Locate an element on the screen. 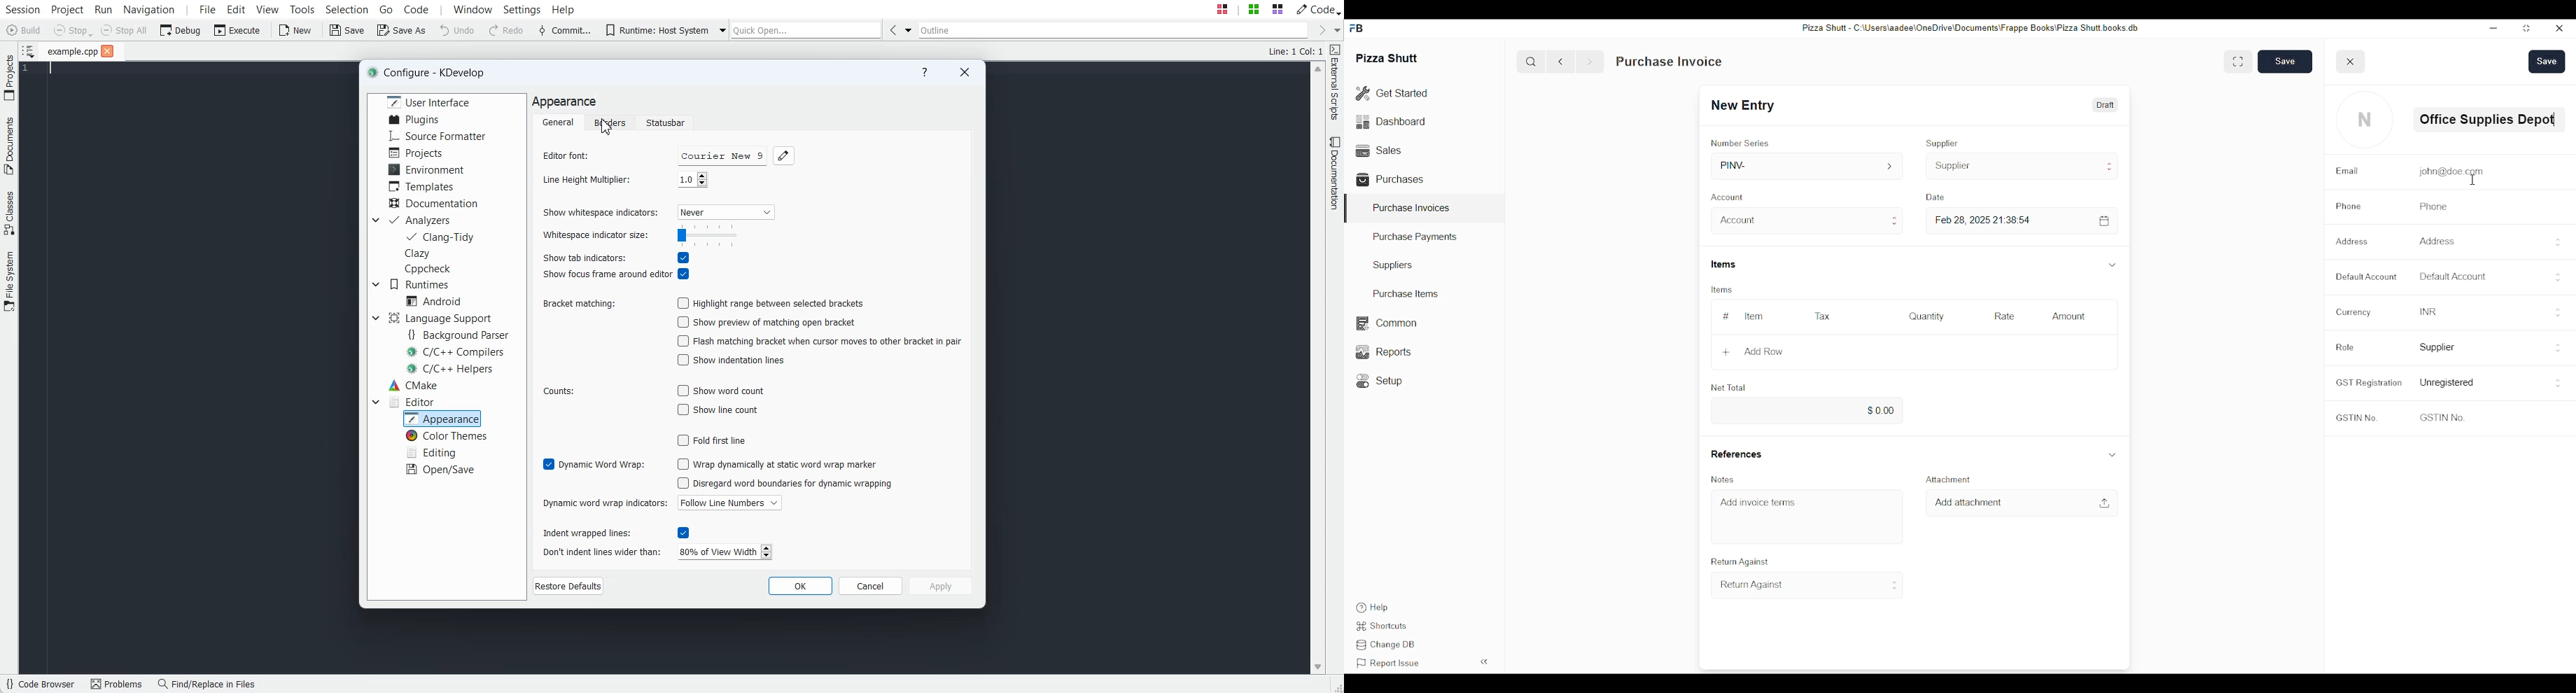  buttons is located at coordinates (2557, 243).